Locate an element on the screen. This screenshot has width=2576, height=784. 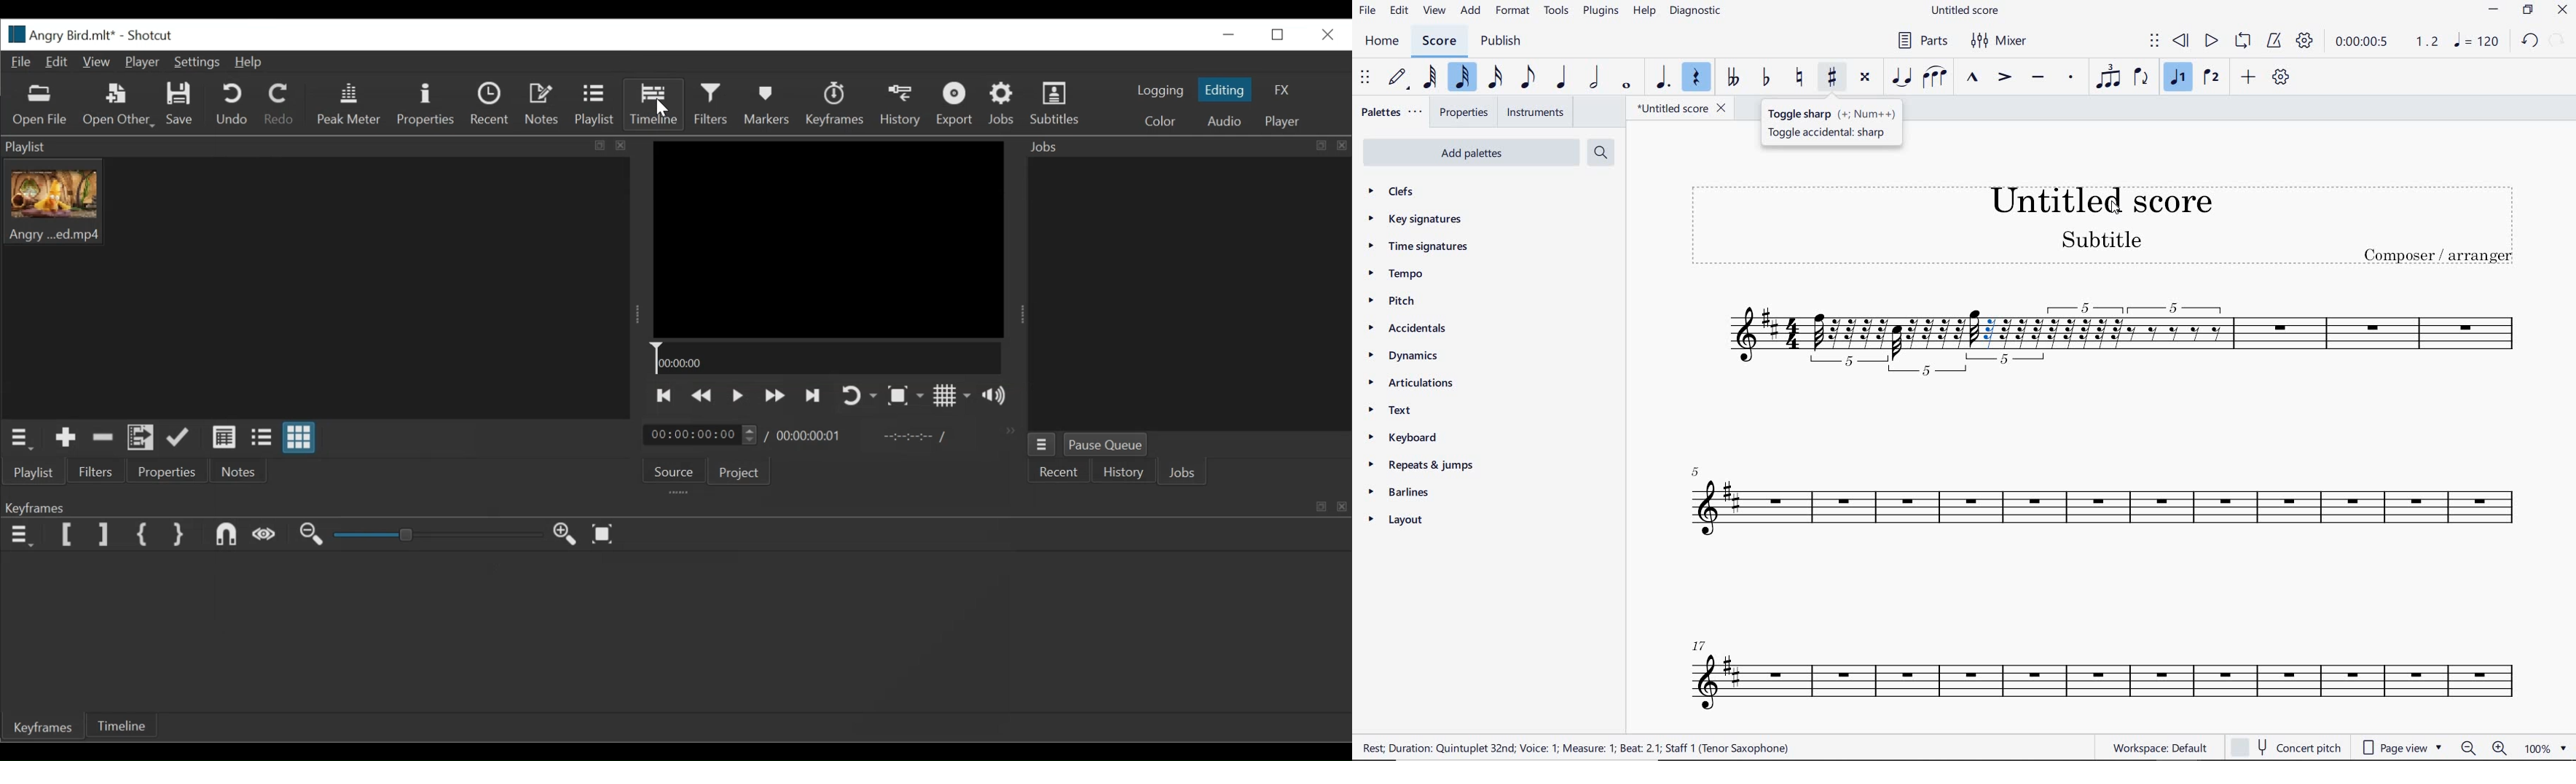
Restore is located at coordinates (1279, 36).